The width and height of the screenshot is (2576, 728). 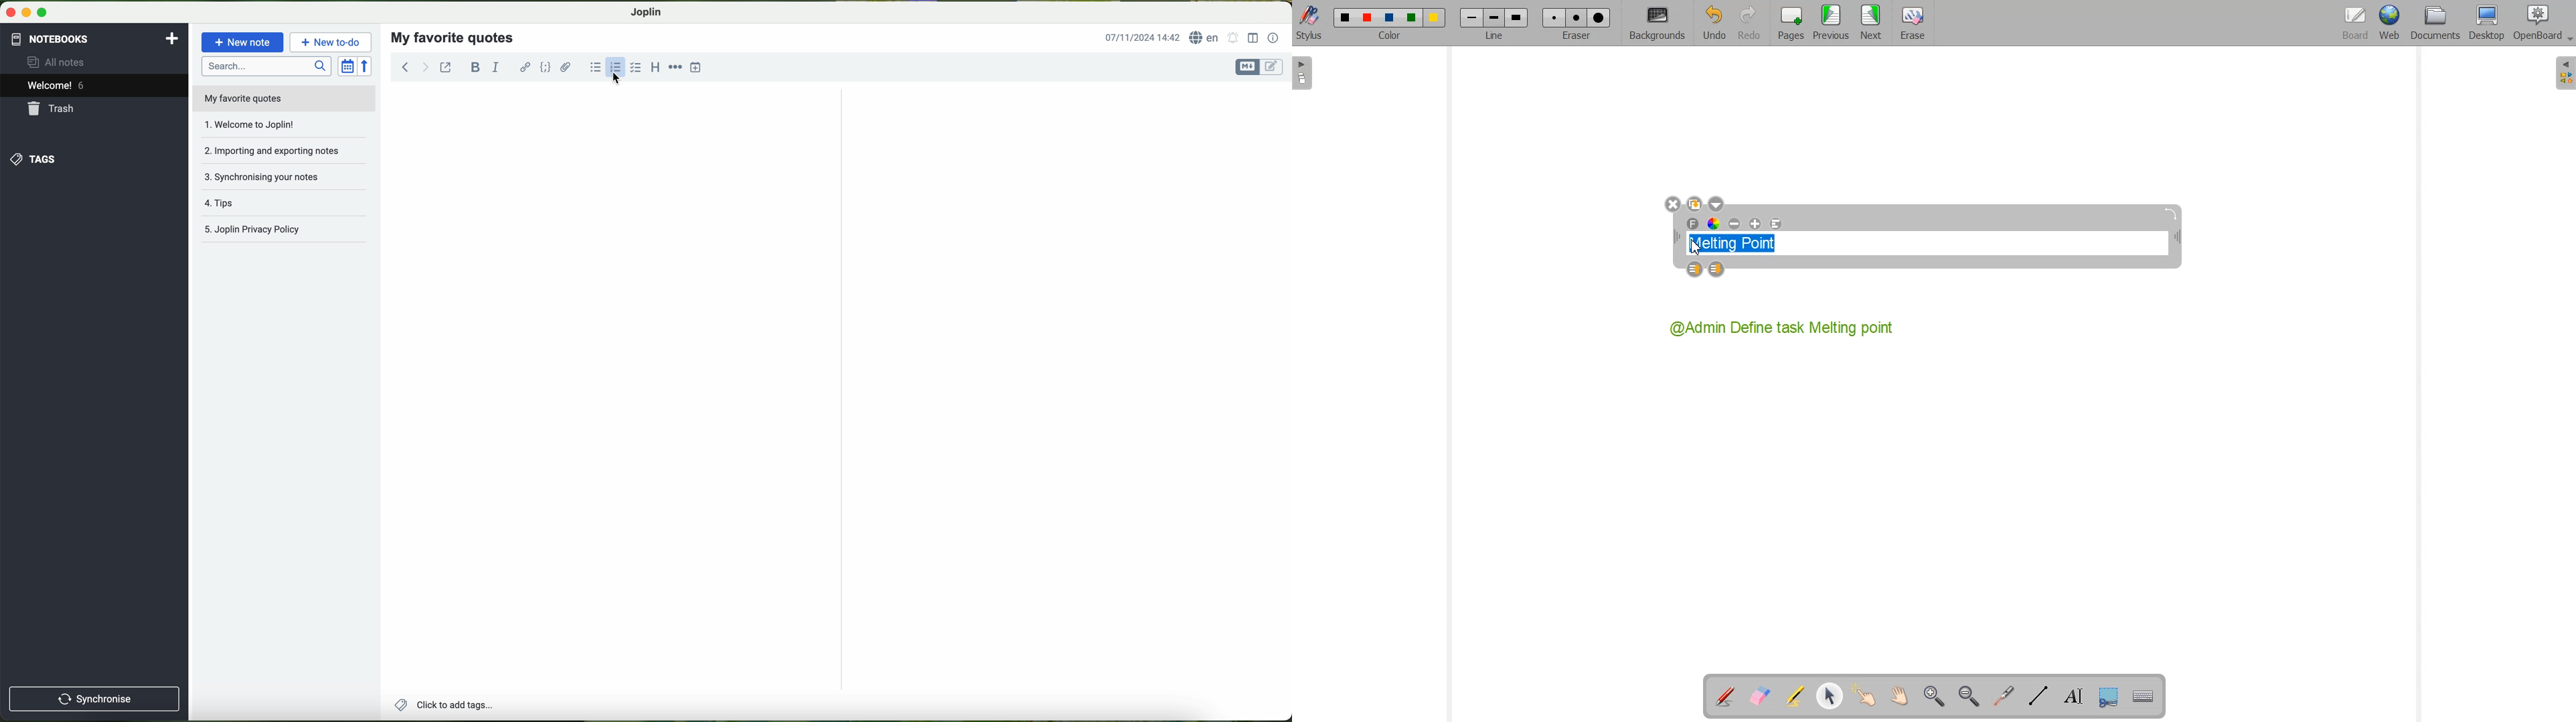 What do you see at coordinates (2389, 24) in the screenshot?
I see `Web` at bounding box center [2389, 24].